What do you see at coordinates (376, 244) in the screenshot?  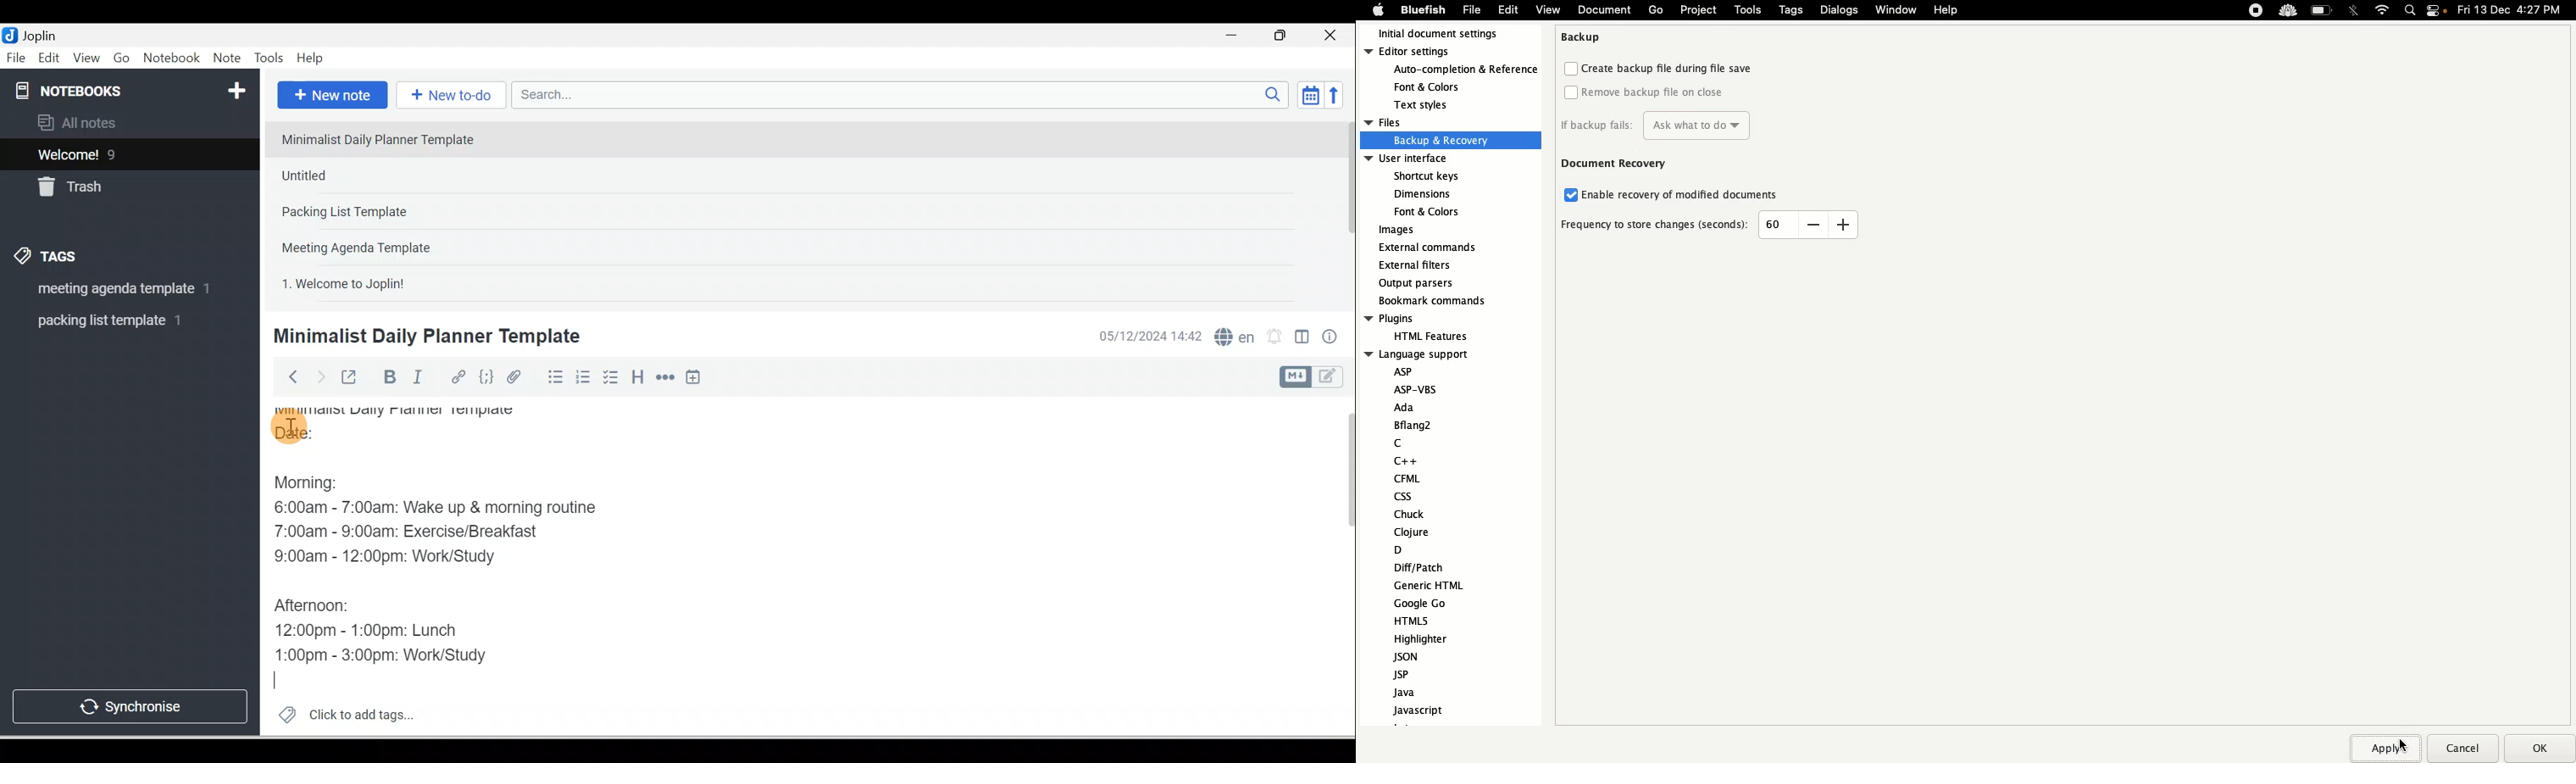 I see `Note 4` at bounding box center [376, 244].